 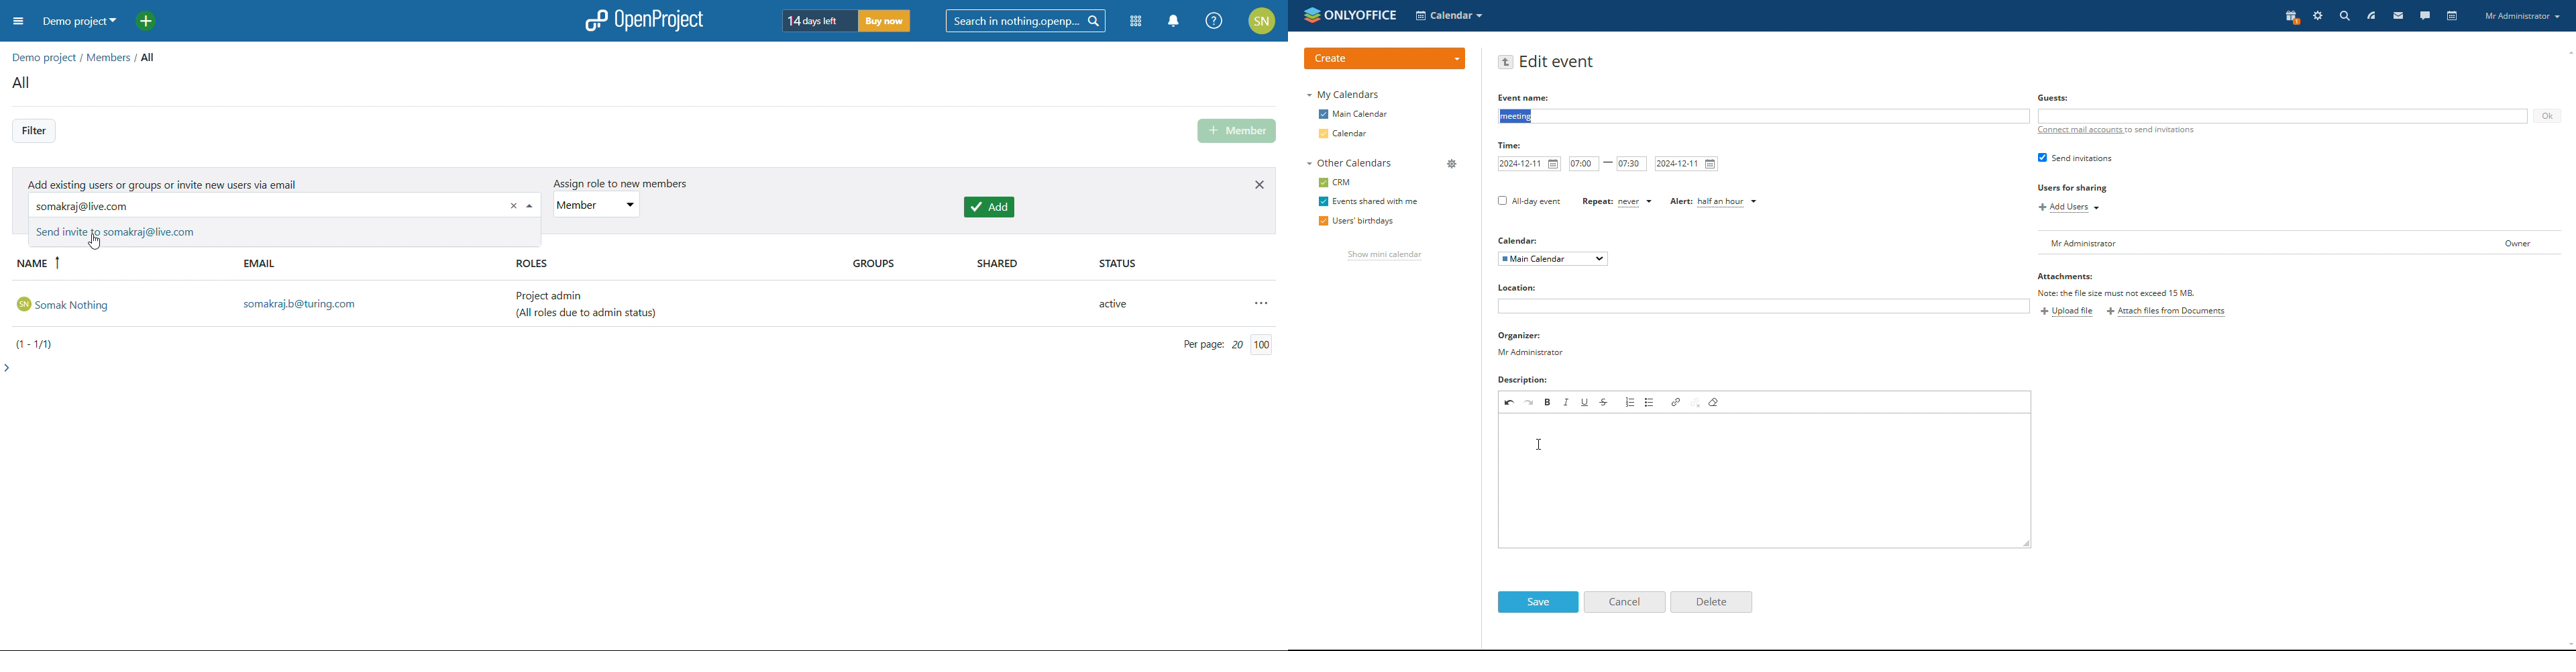 What do you see at coordinates (38, 344) in the screenshot?
I see `(1-1/1)` at bounding box center [38, 344].